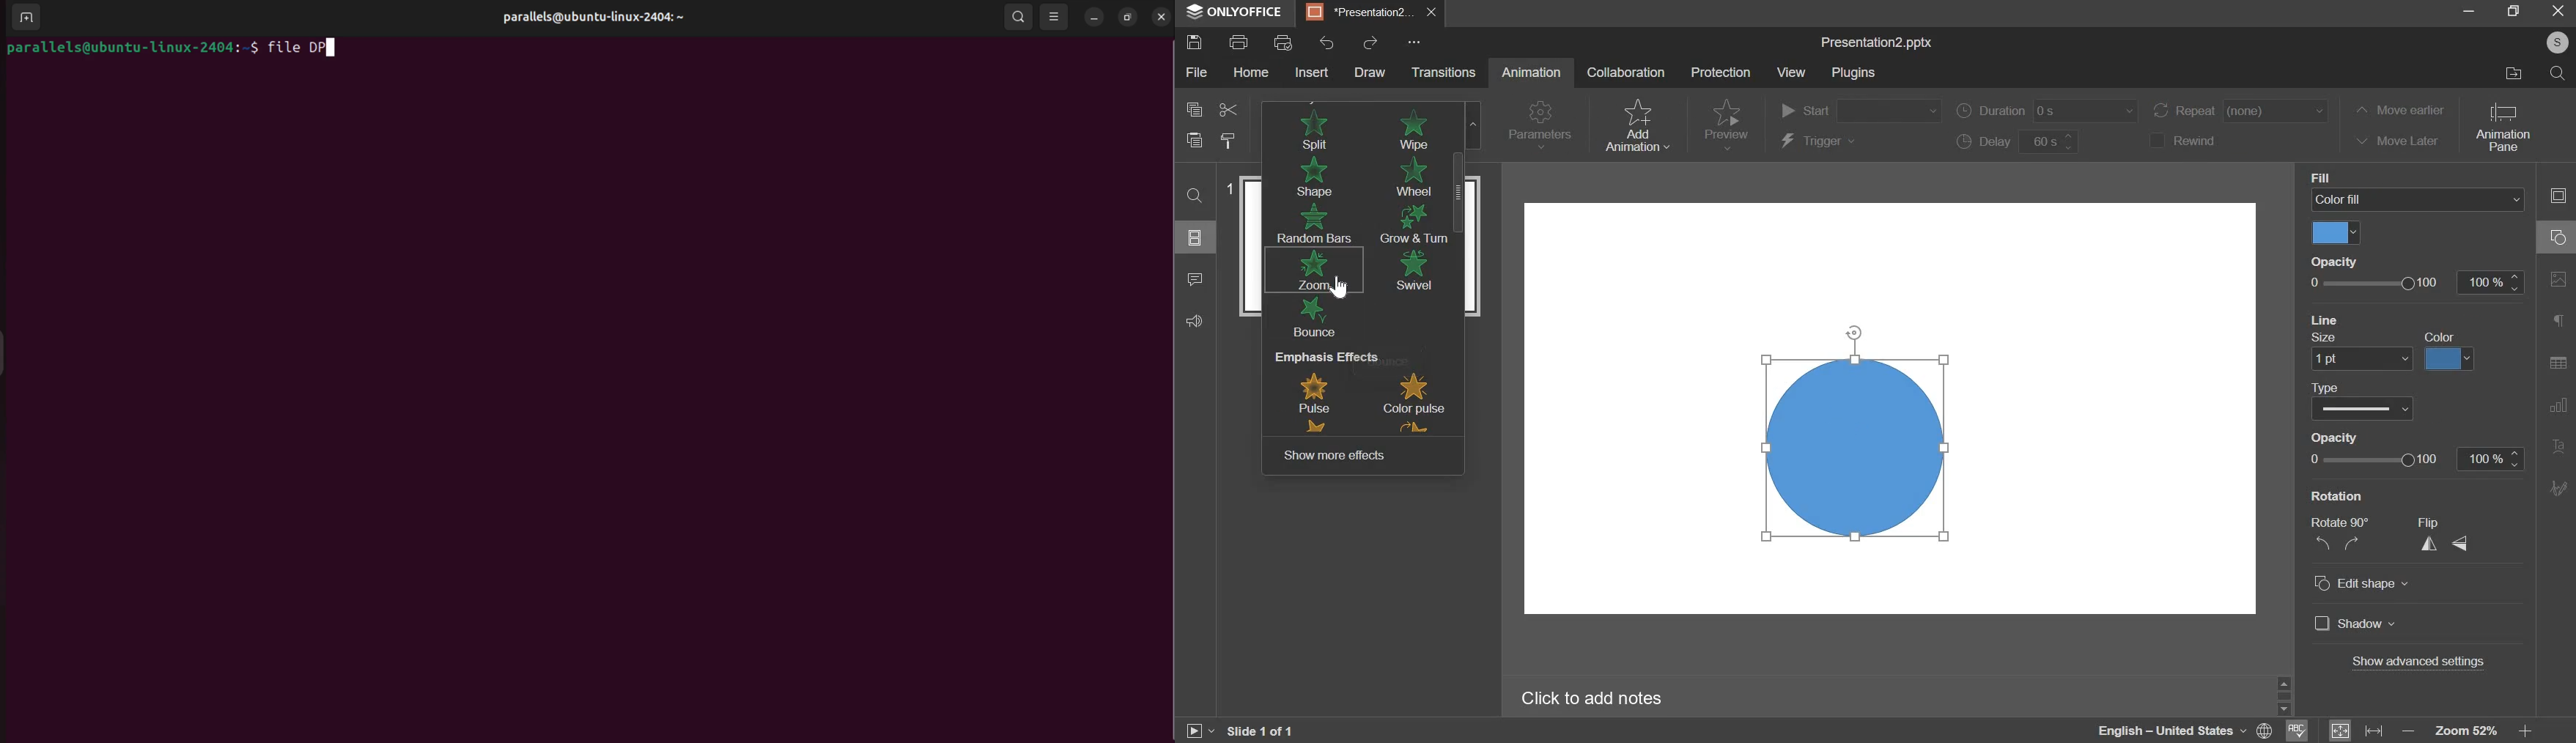 This screenshot has width=2576, height=756. Describe the element at coordinates (2445, 536) in the screenshot. I see `flip` at that location.